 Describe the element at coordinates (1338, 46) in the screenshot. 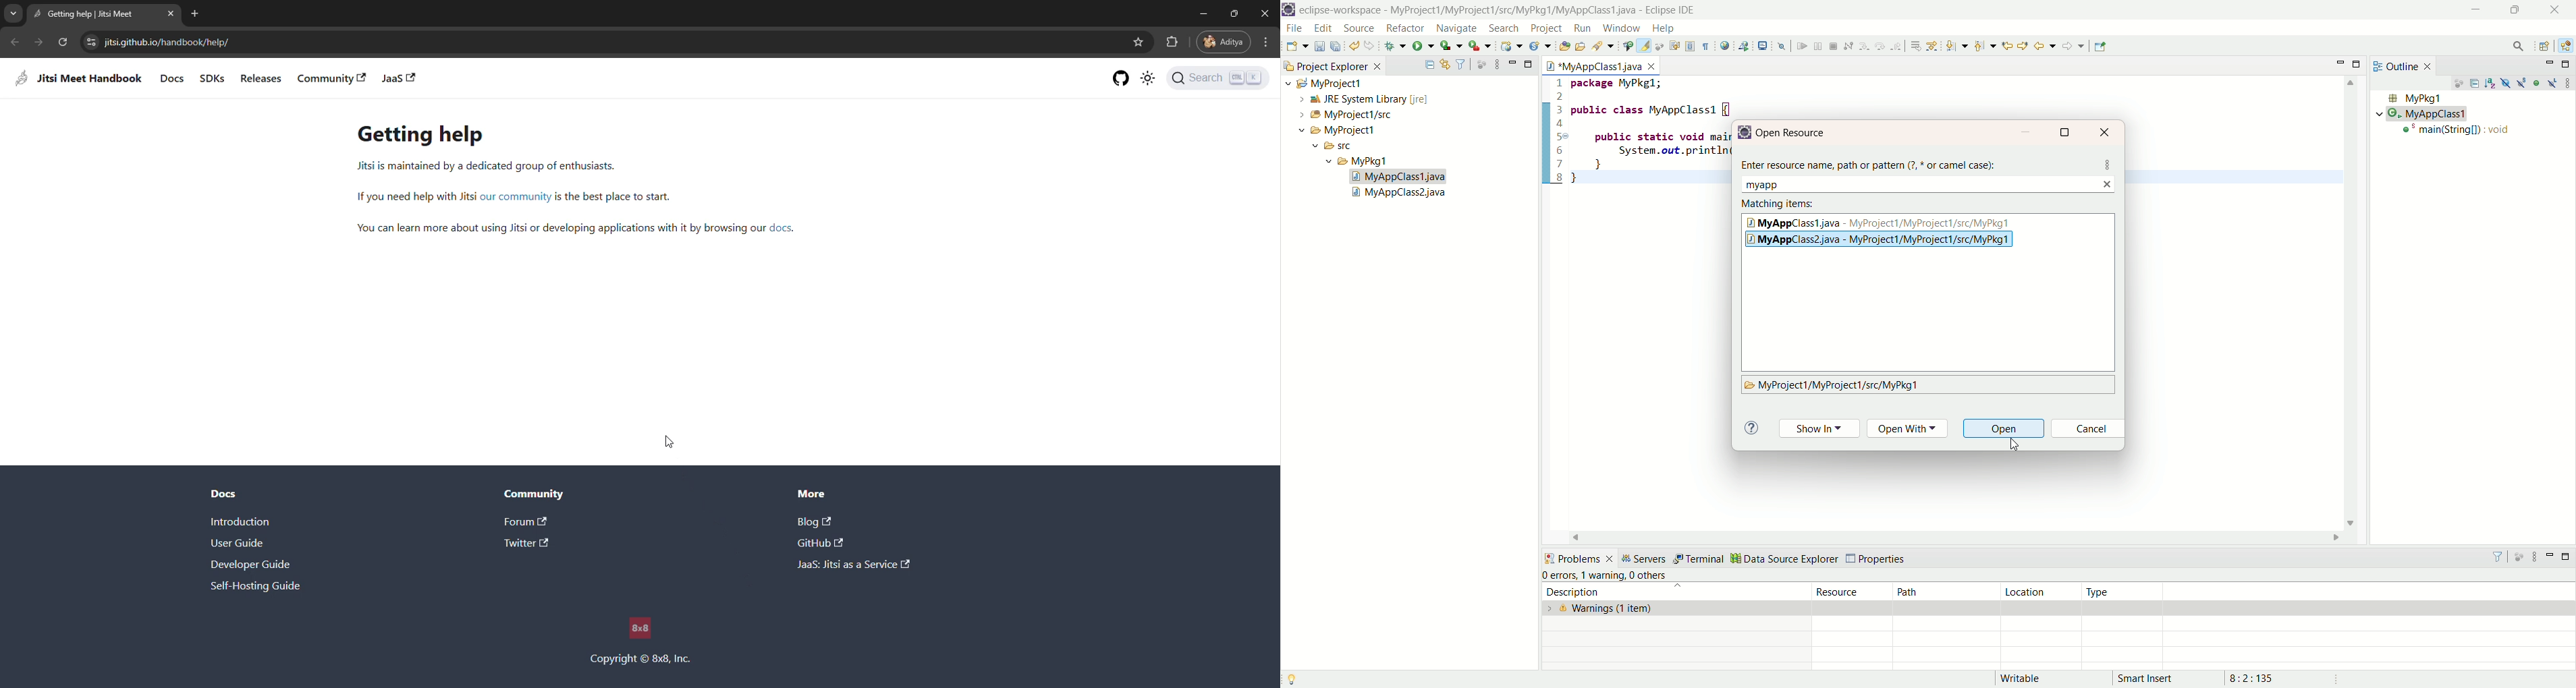

I see `save all` at that location.